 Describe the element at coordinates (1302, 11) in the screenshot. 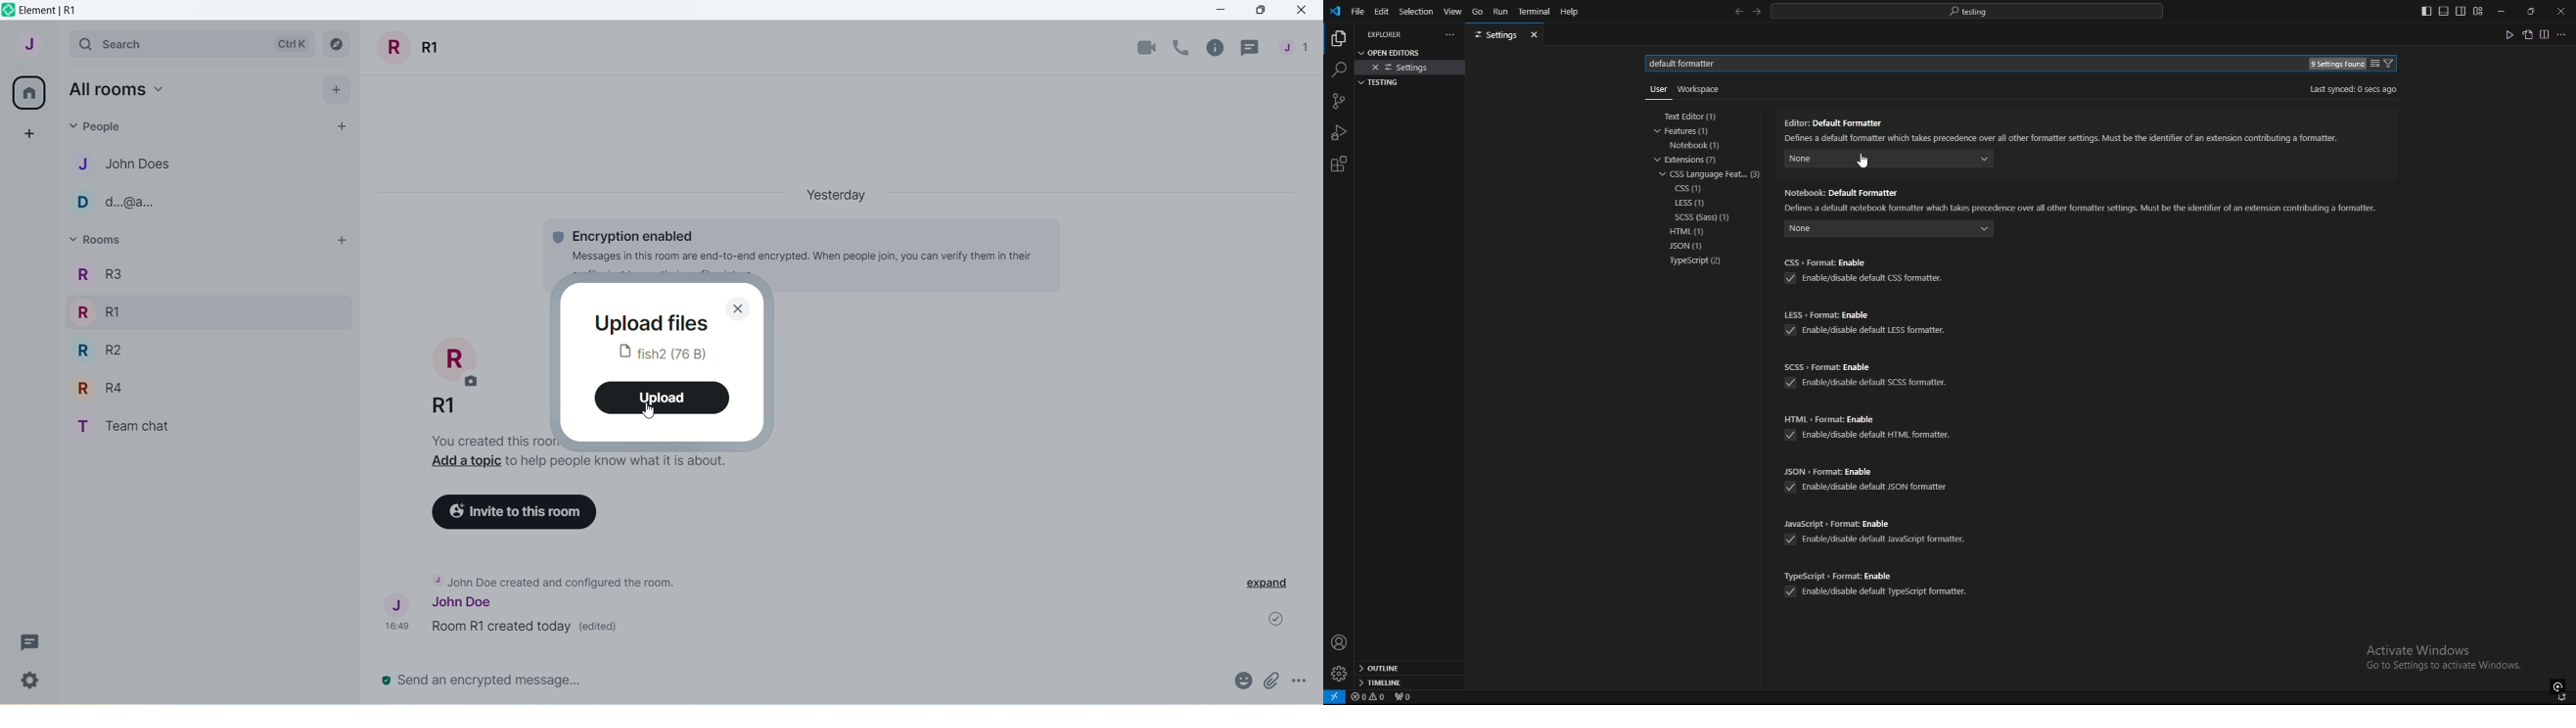

I see `close` at that location.